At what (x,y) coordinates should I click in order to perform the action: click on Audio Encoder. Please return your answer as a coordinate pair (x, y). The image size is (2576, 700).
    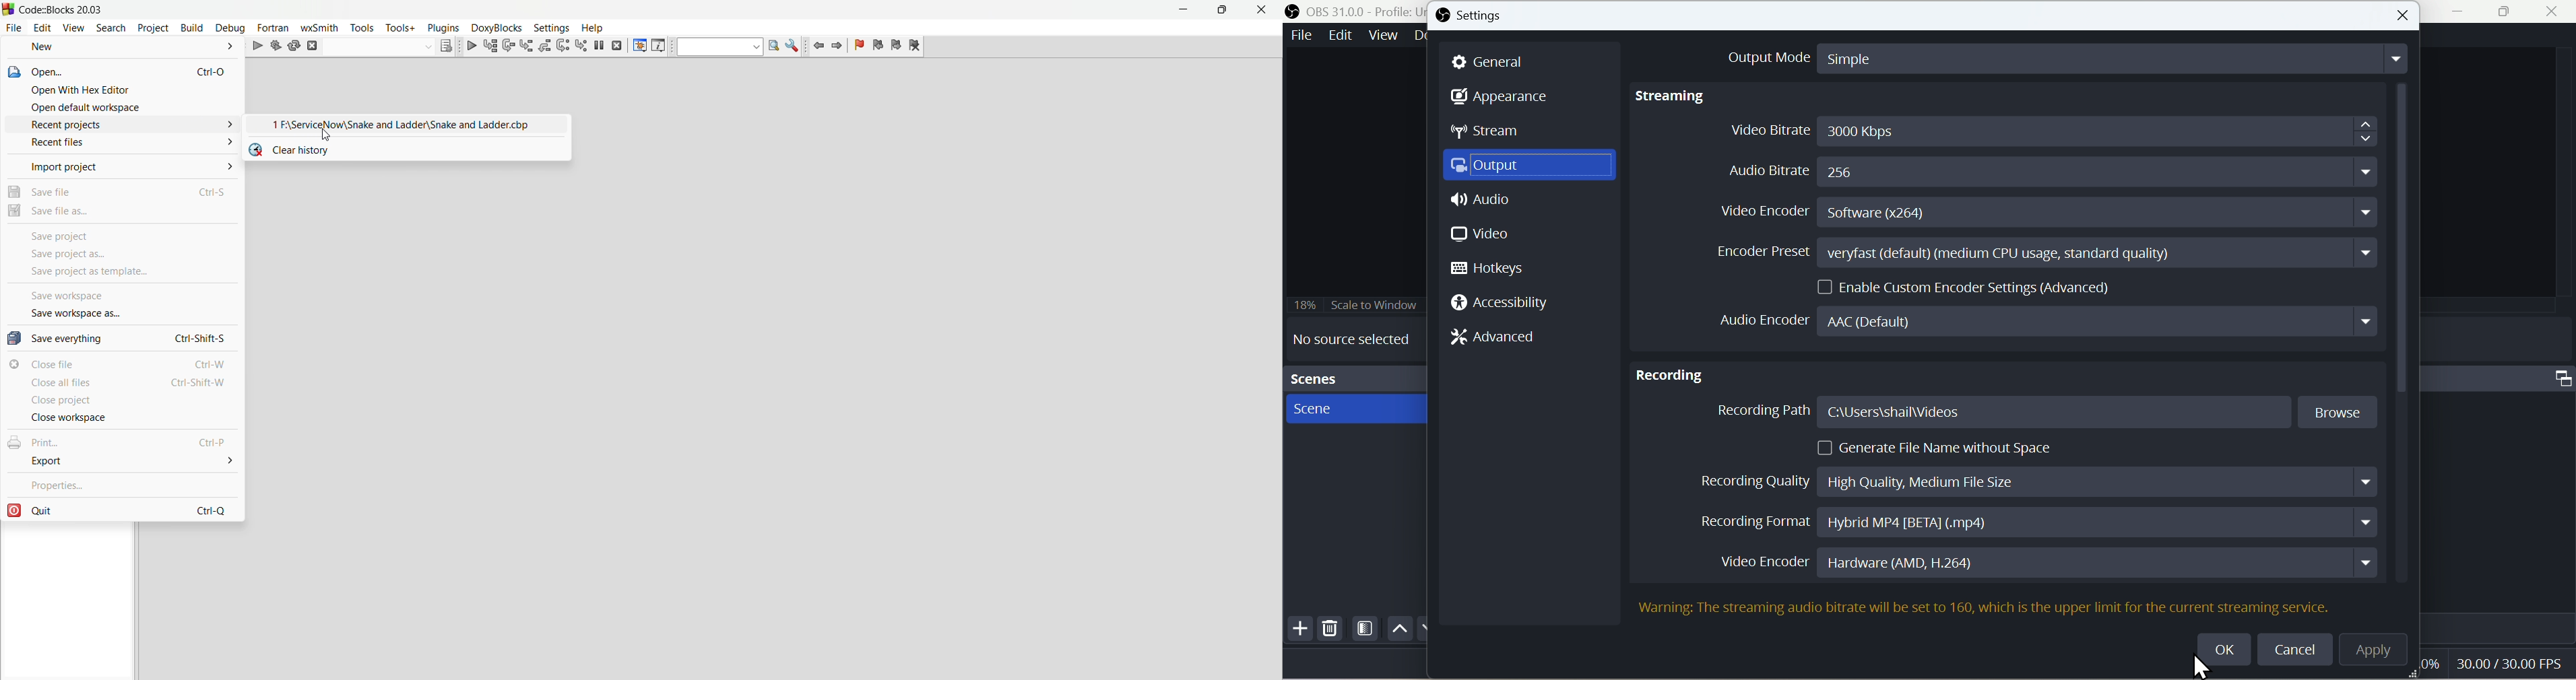
    Looking at the image, I should click on (2053, 601).